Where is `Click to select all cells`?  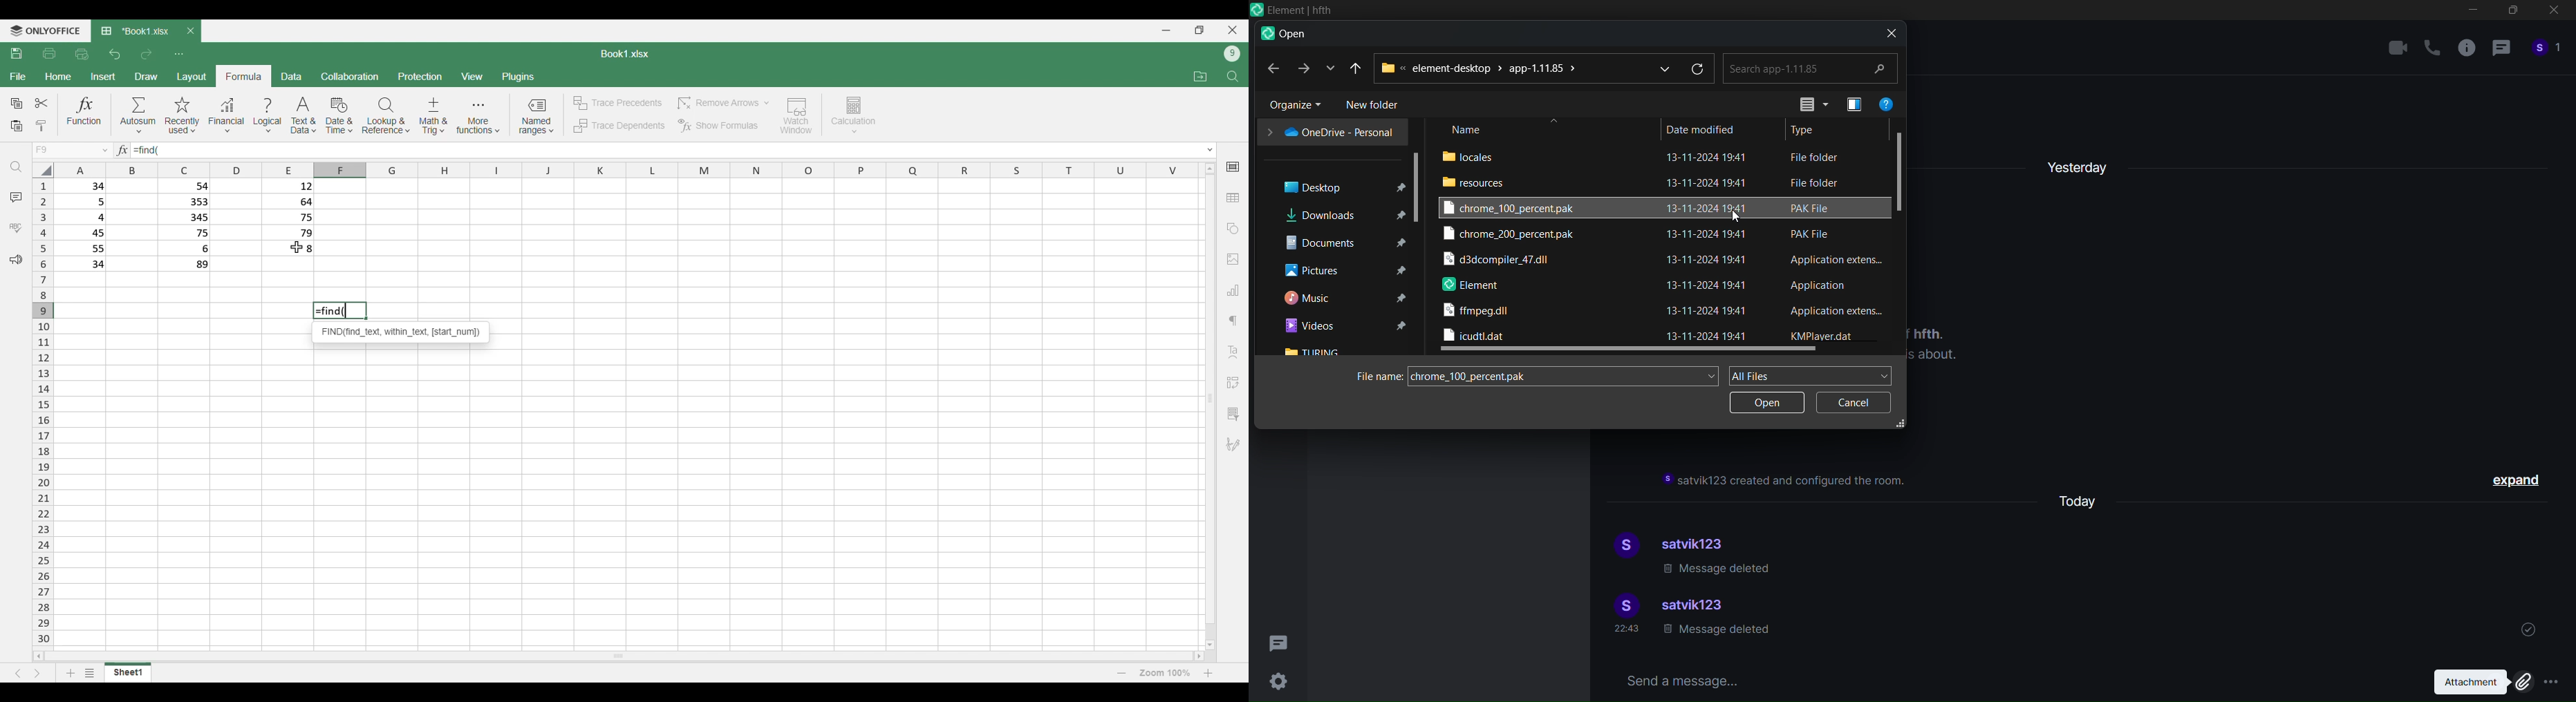
Click to select all cells is located at coordinates (42, 170).